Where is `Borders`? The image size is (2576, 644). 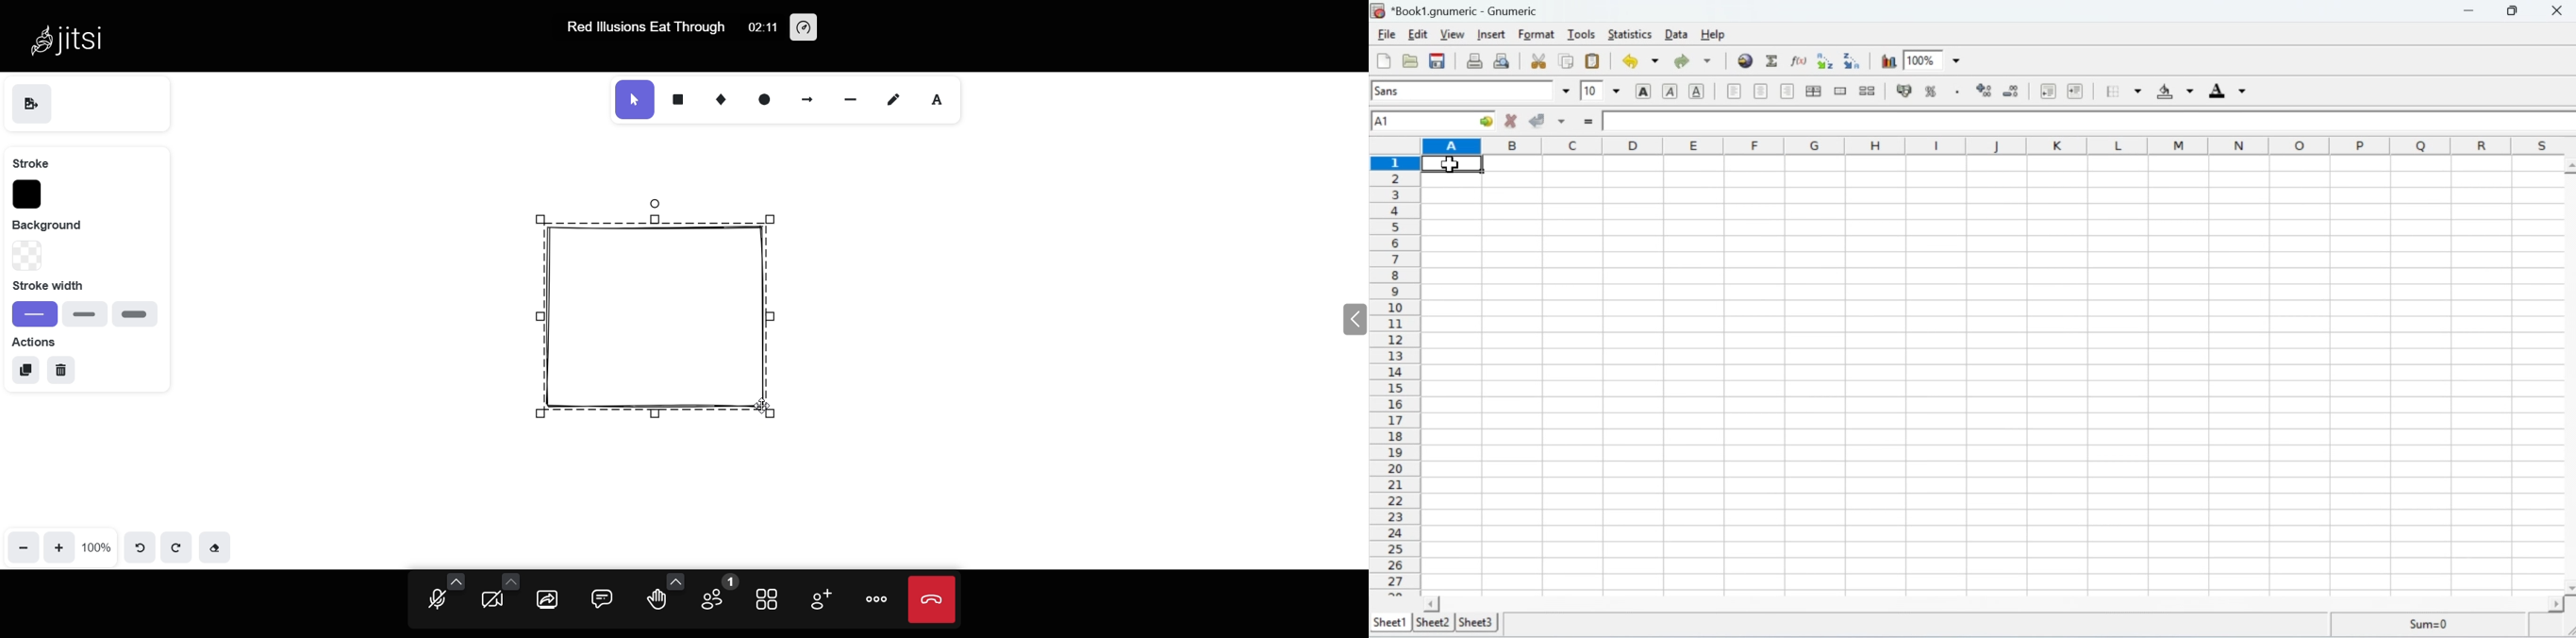
Borders is located at coordinates (2122, 92).